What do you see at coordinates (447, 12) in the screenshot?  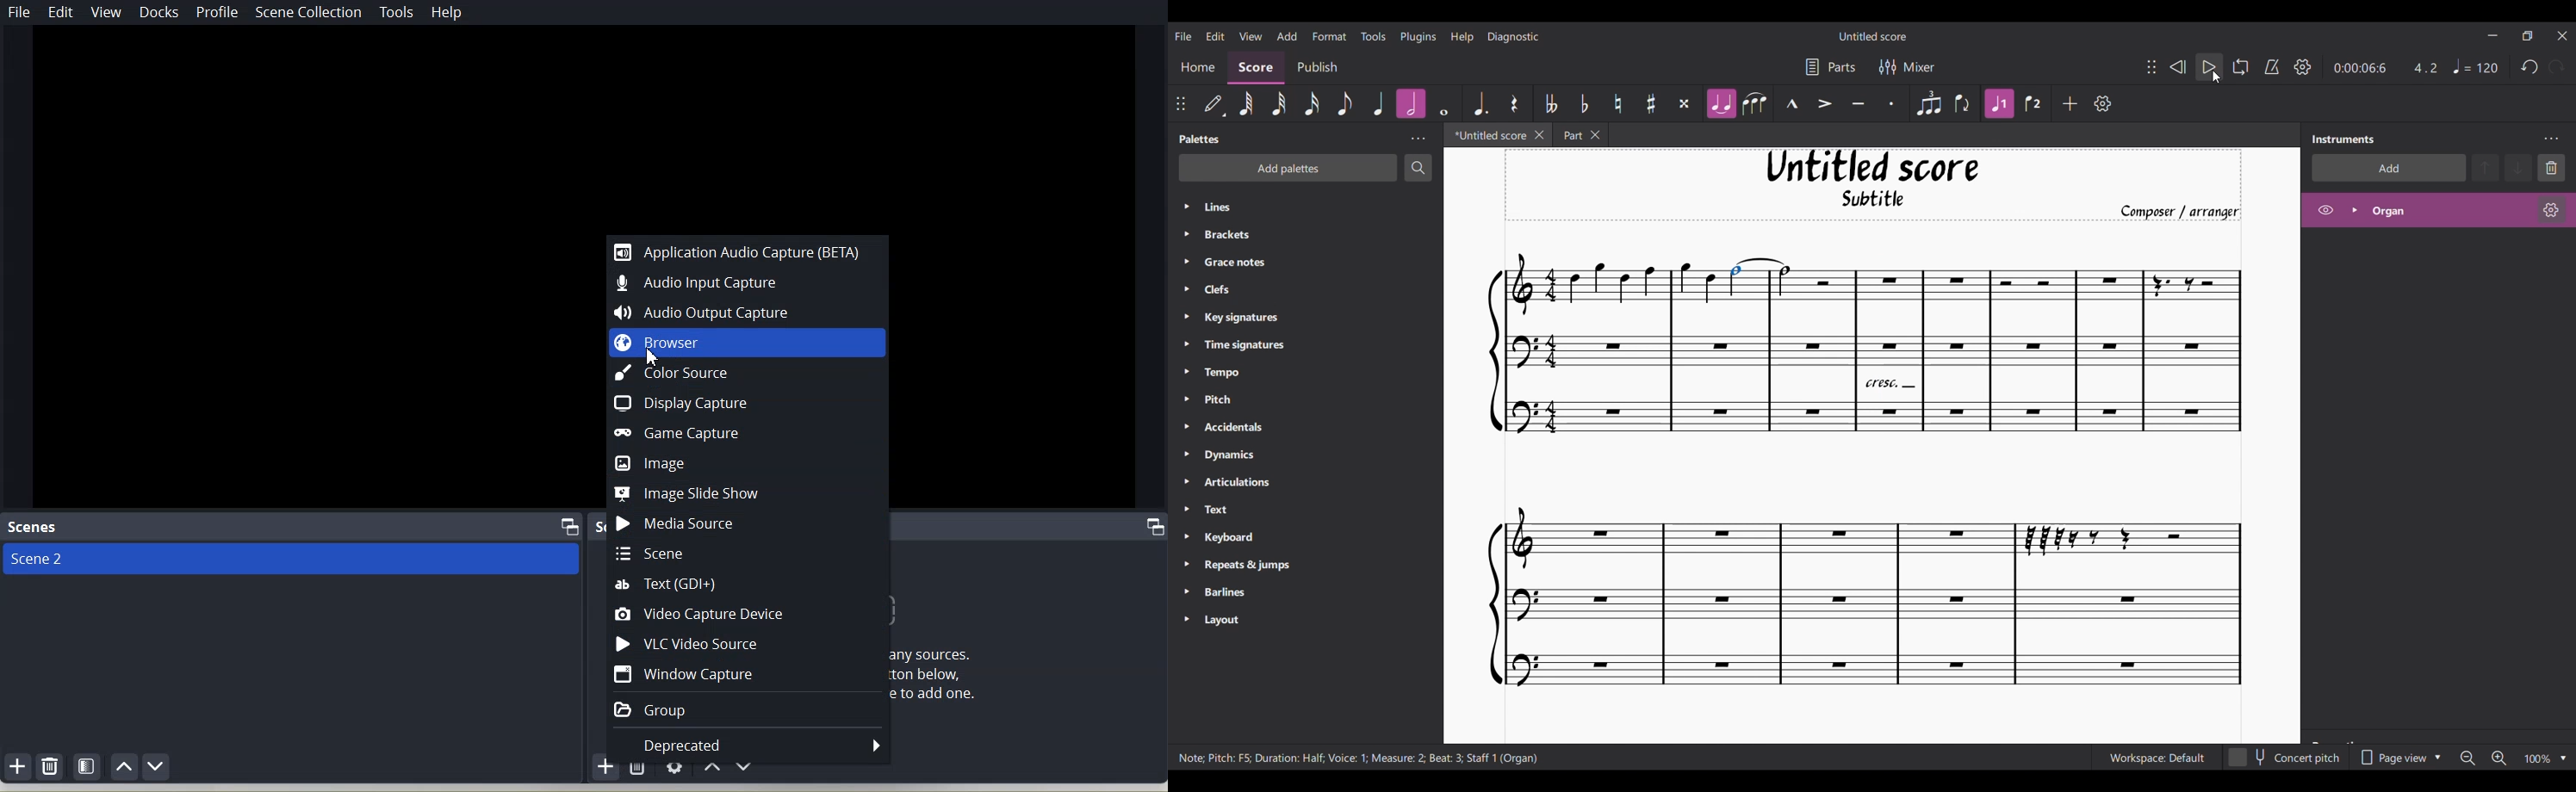 I see `Help` at bounding box center [447, 12].